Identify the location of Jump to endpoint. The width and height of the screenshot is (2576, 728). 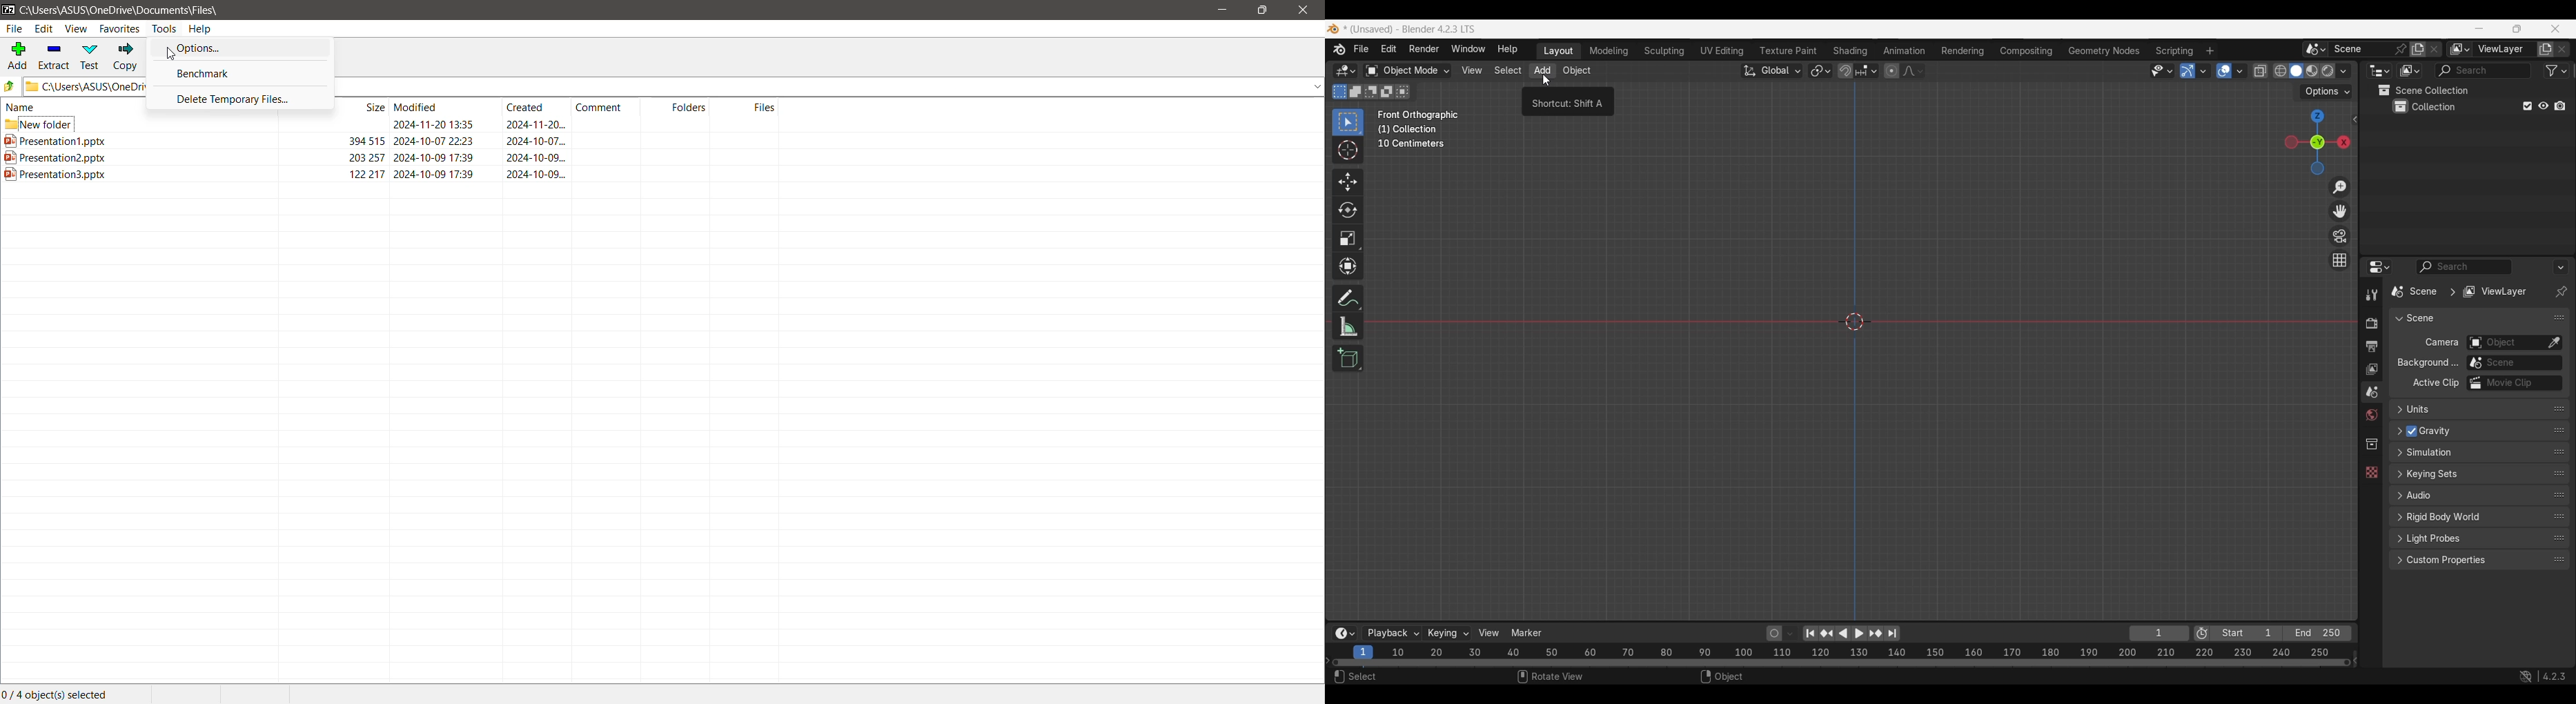
(1810, 634).